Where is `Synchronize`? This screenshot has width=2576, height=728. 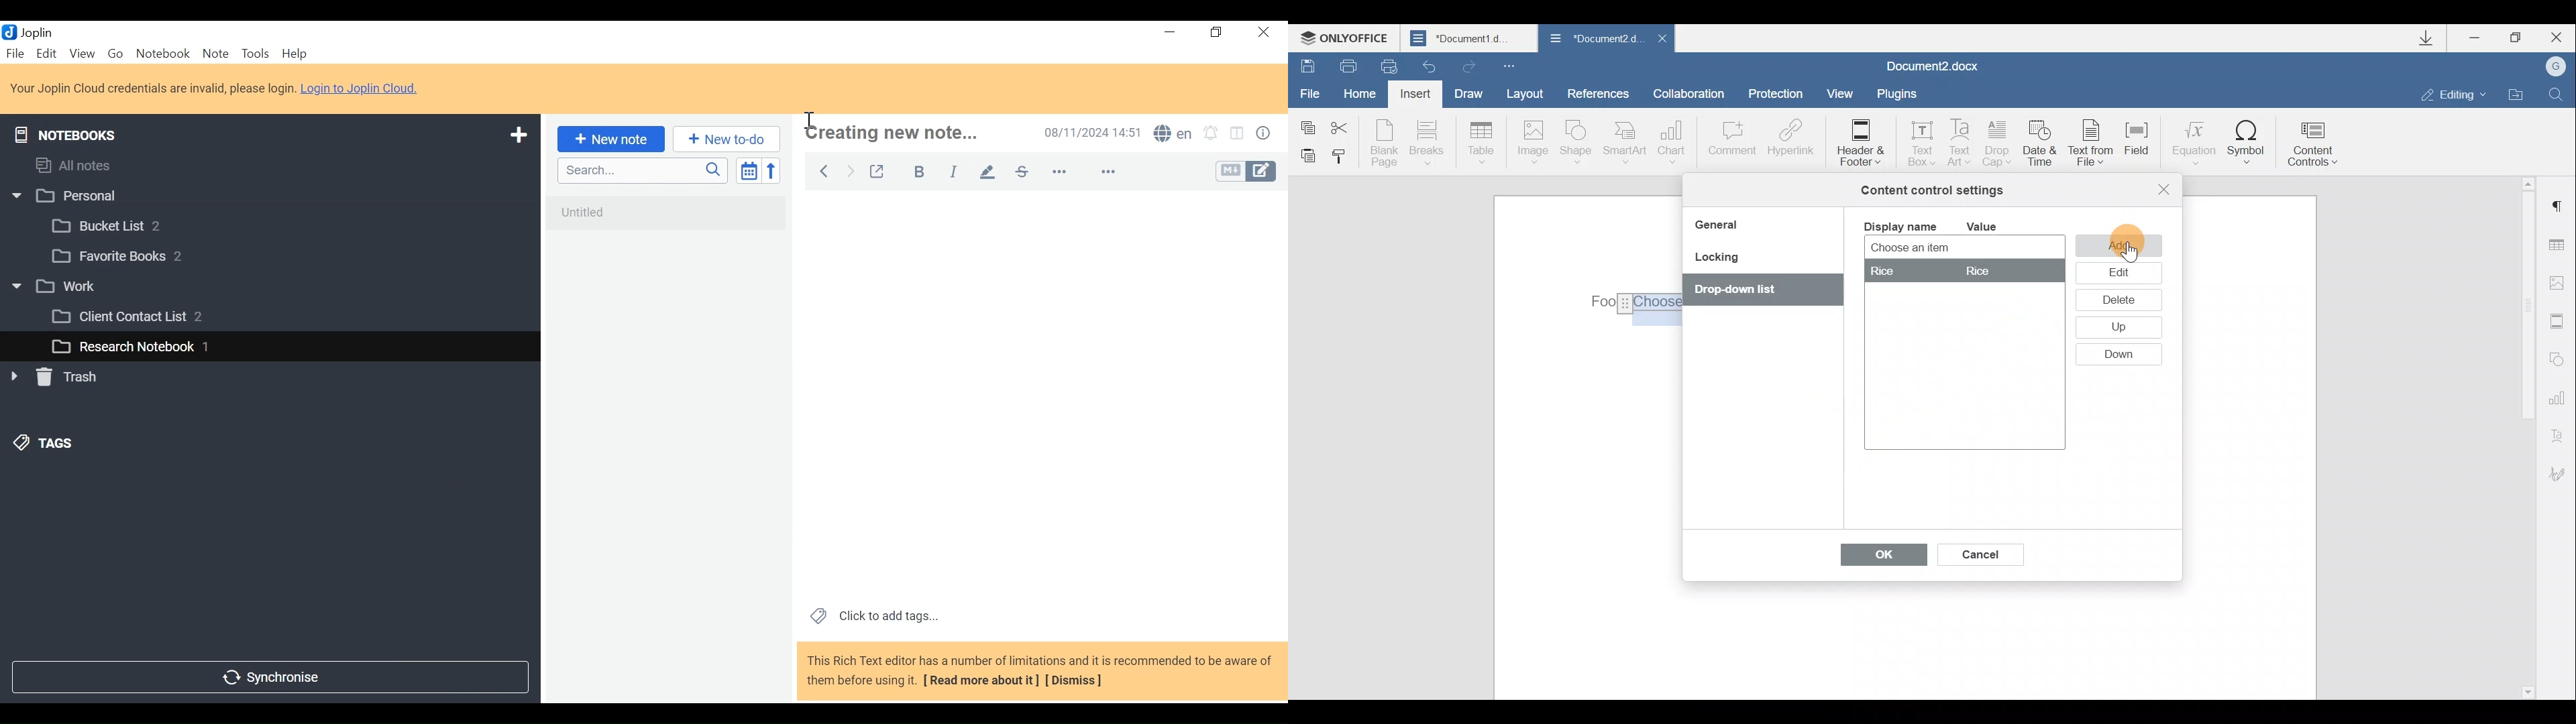
Synchronize is located at coordinates (269, 676).